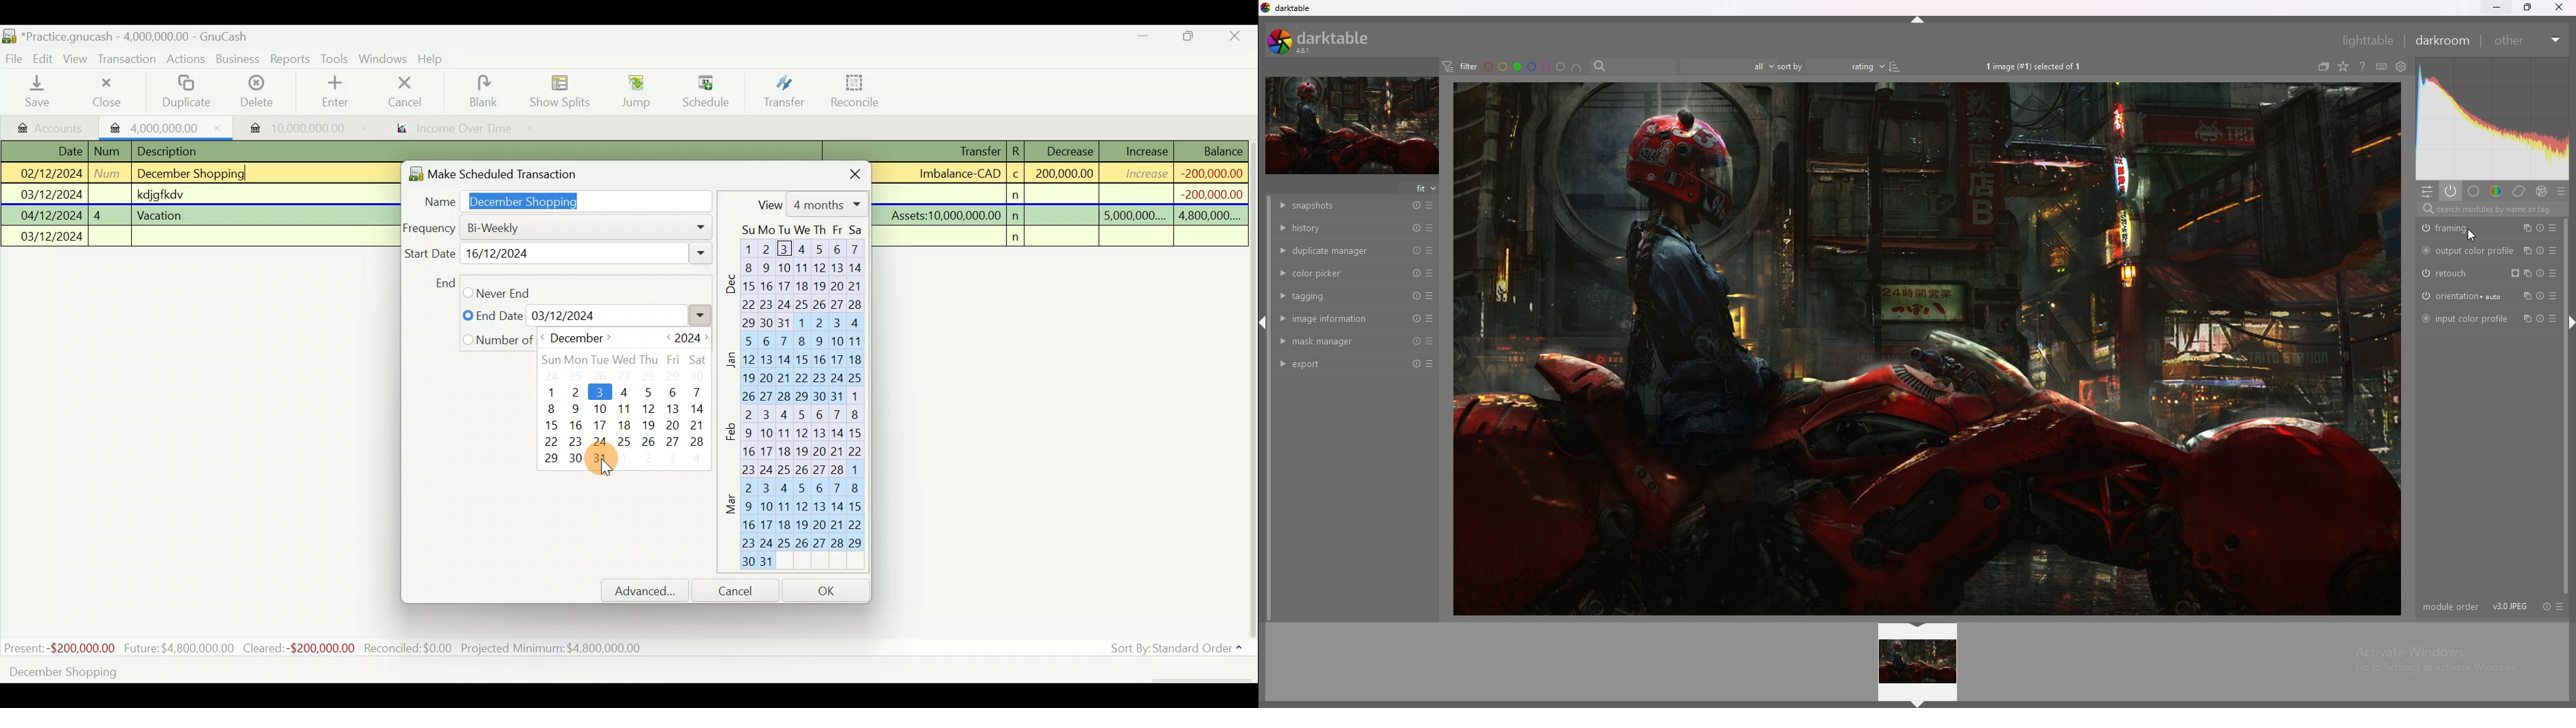  Describe the element at coordinates (2530, 7) in the screenshot. I see `resize` at that location.